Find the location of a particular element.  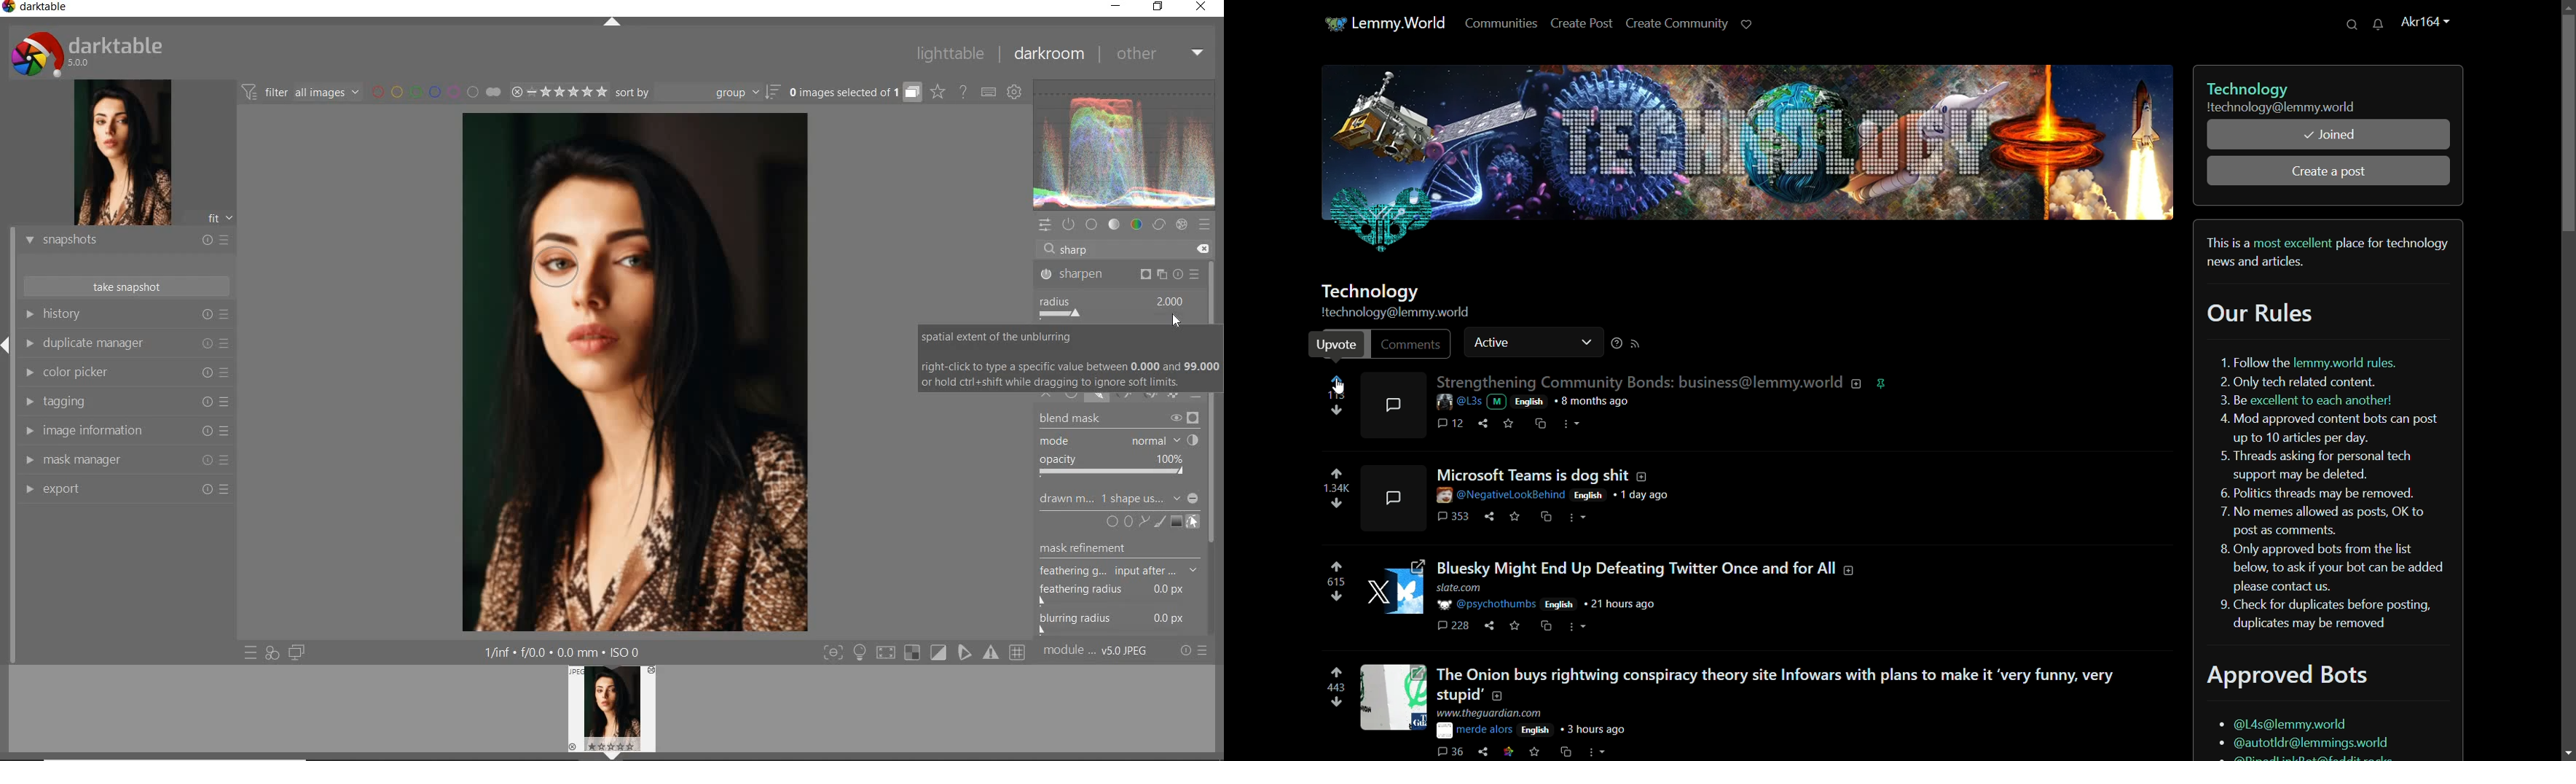

app icon is located at coordinates (1334, 25).